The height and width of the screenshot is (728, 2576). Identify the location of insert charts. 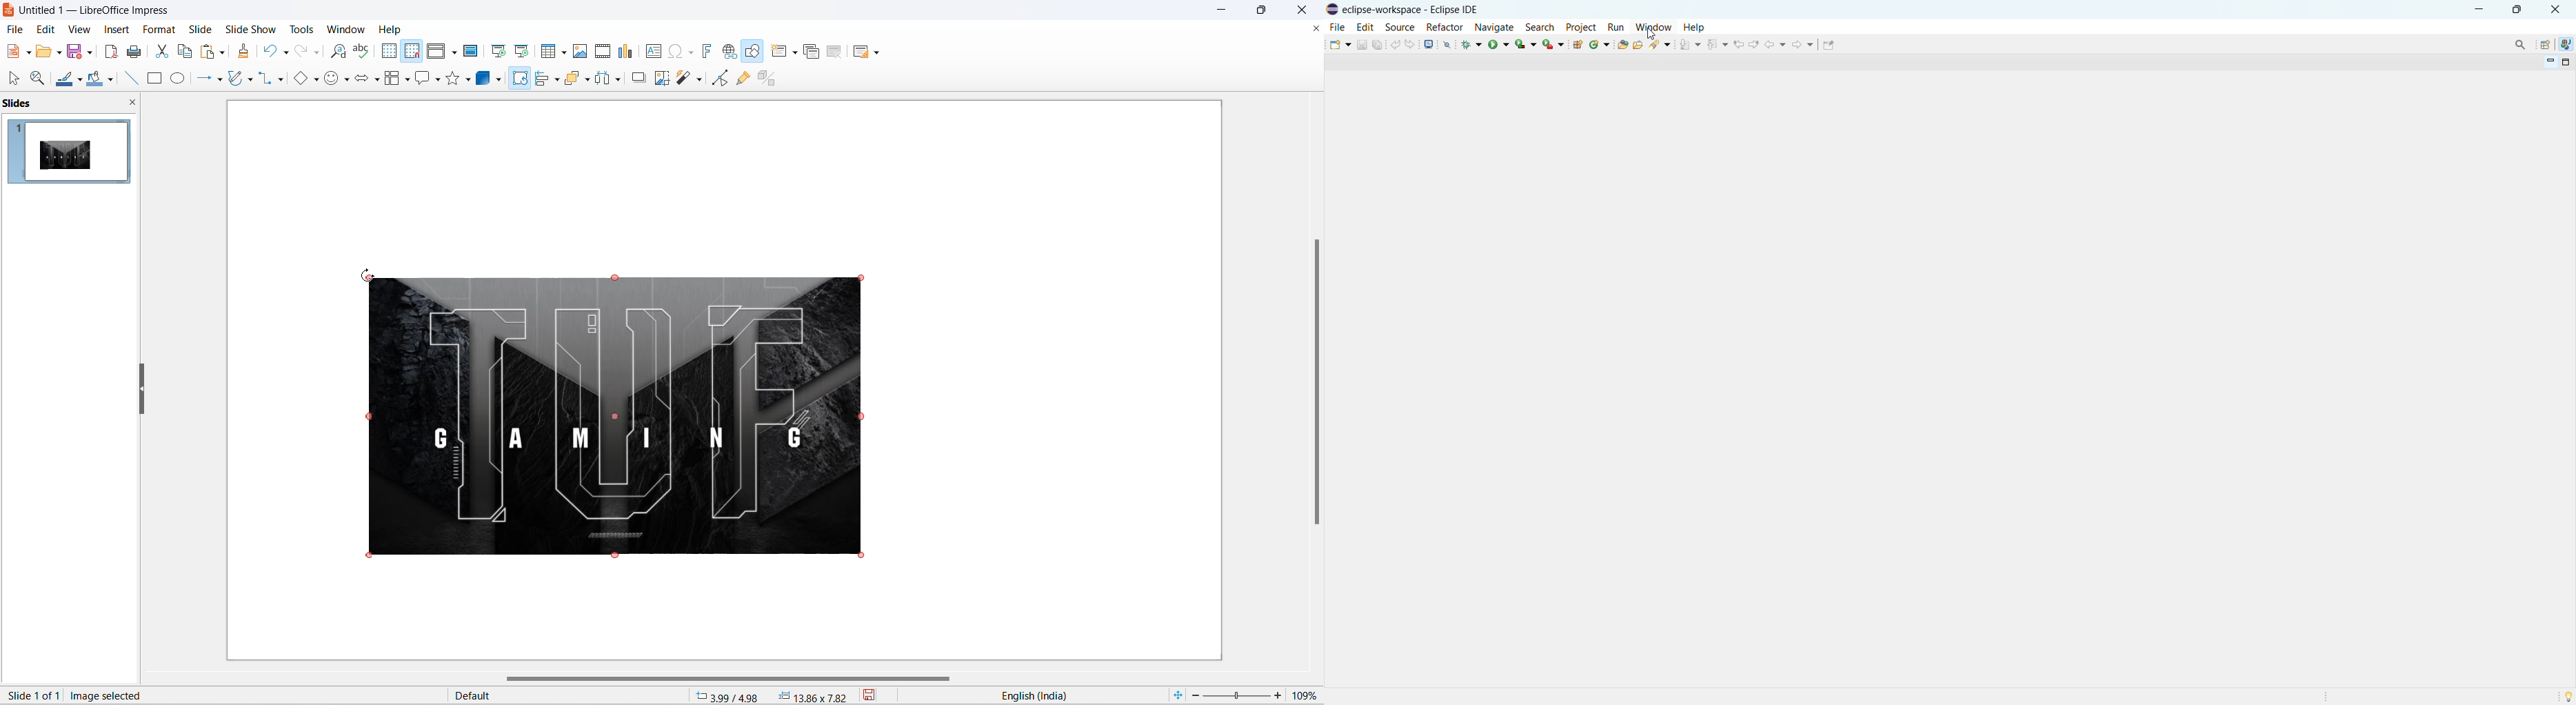
(626, 52).